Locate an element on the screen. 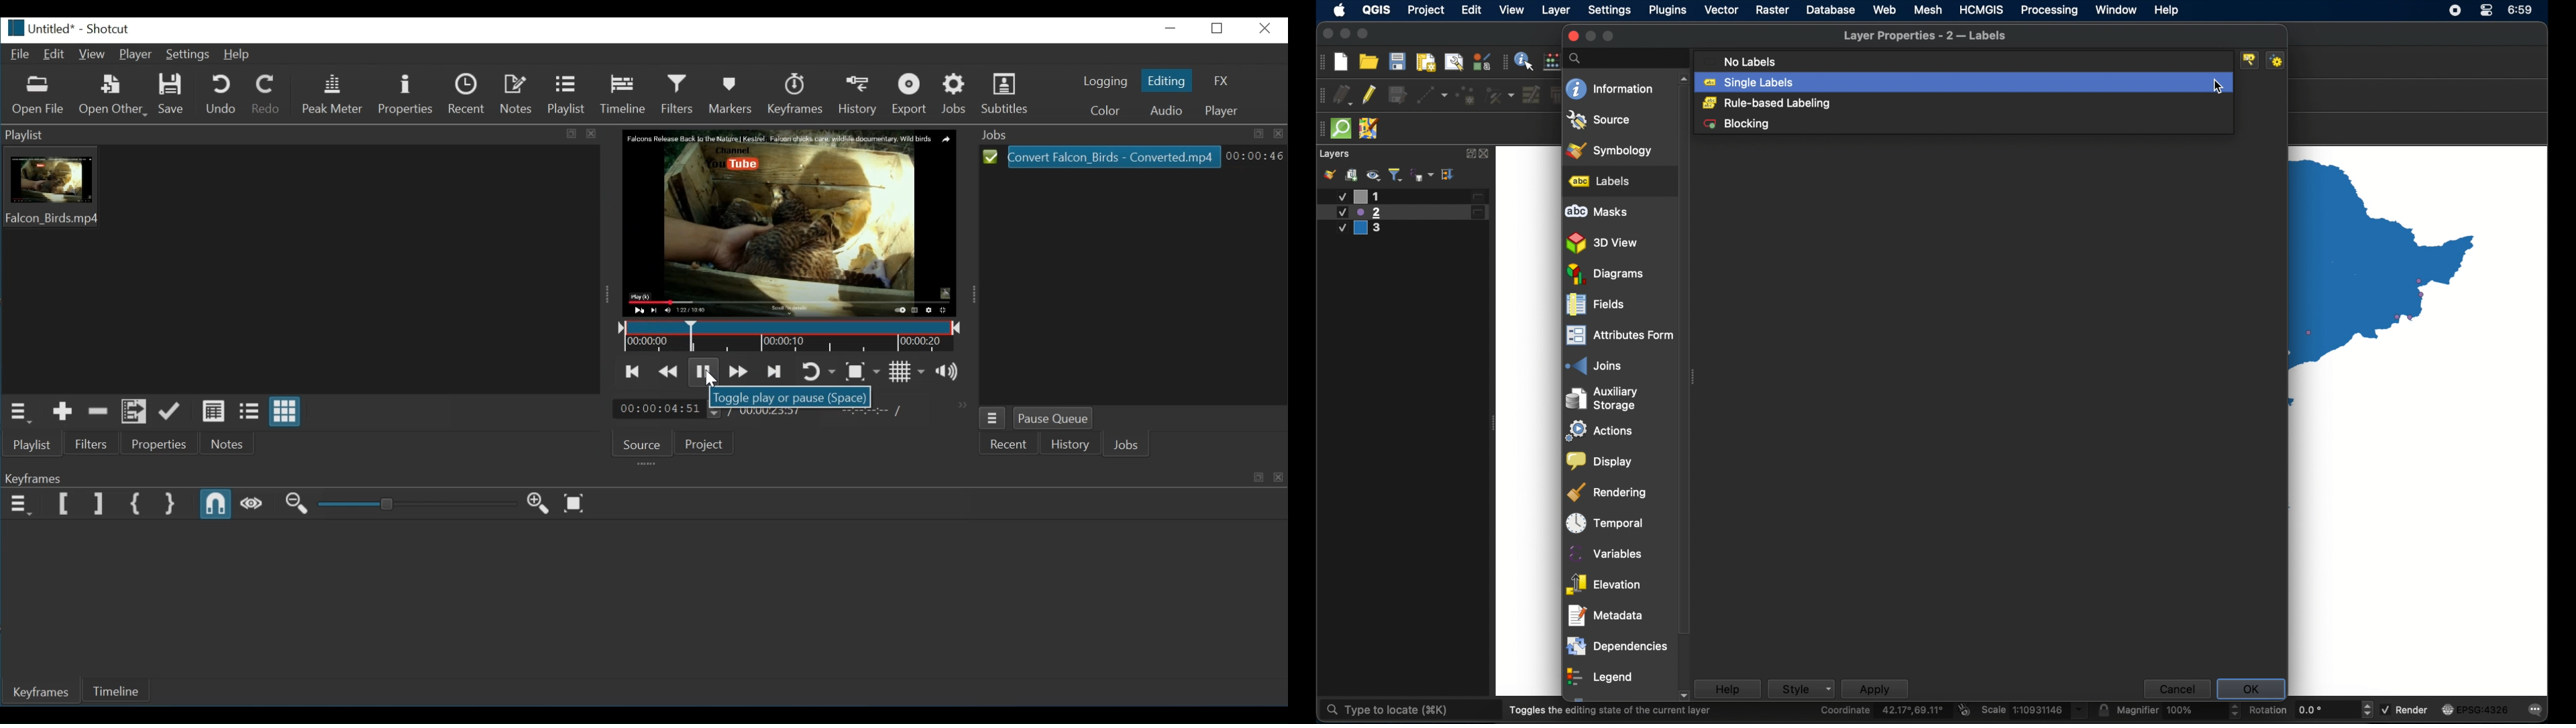 The width and height of the screenshot is (2576, 728). maximize is located at coordinates (1218, 28).